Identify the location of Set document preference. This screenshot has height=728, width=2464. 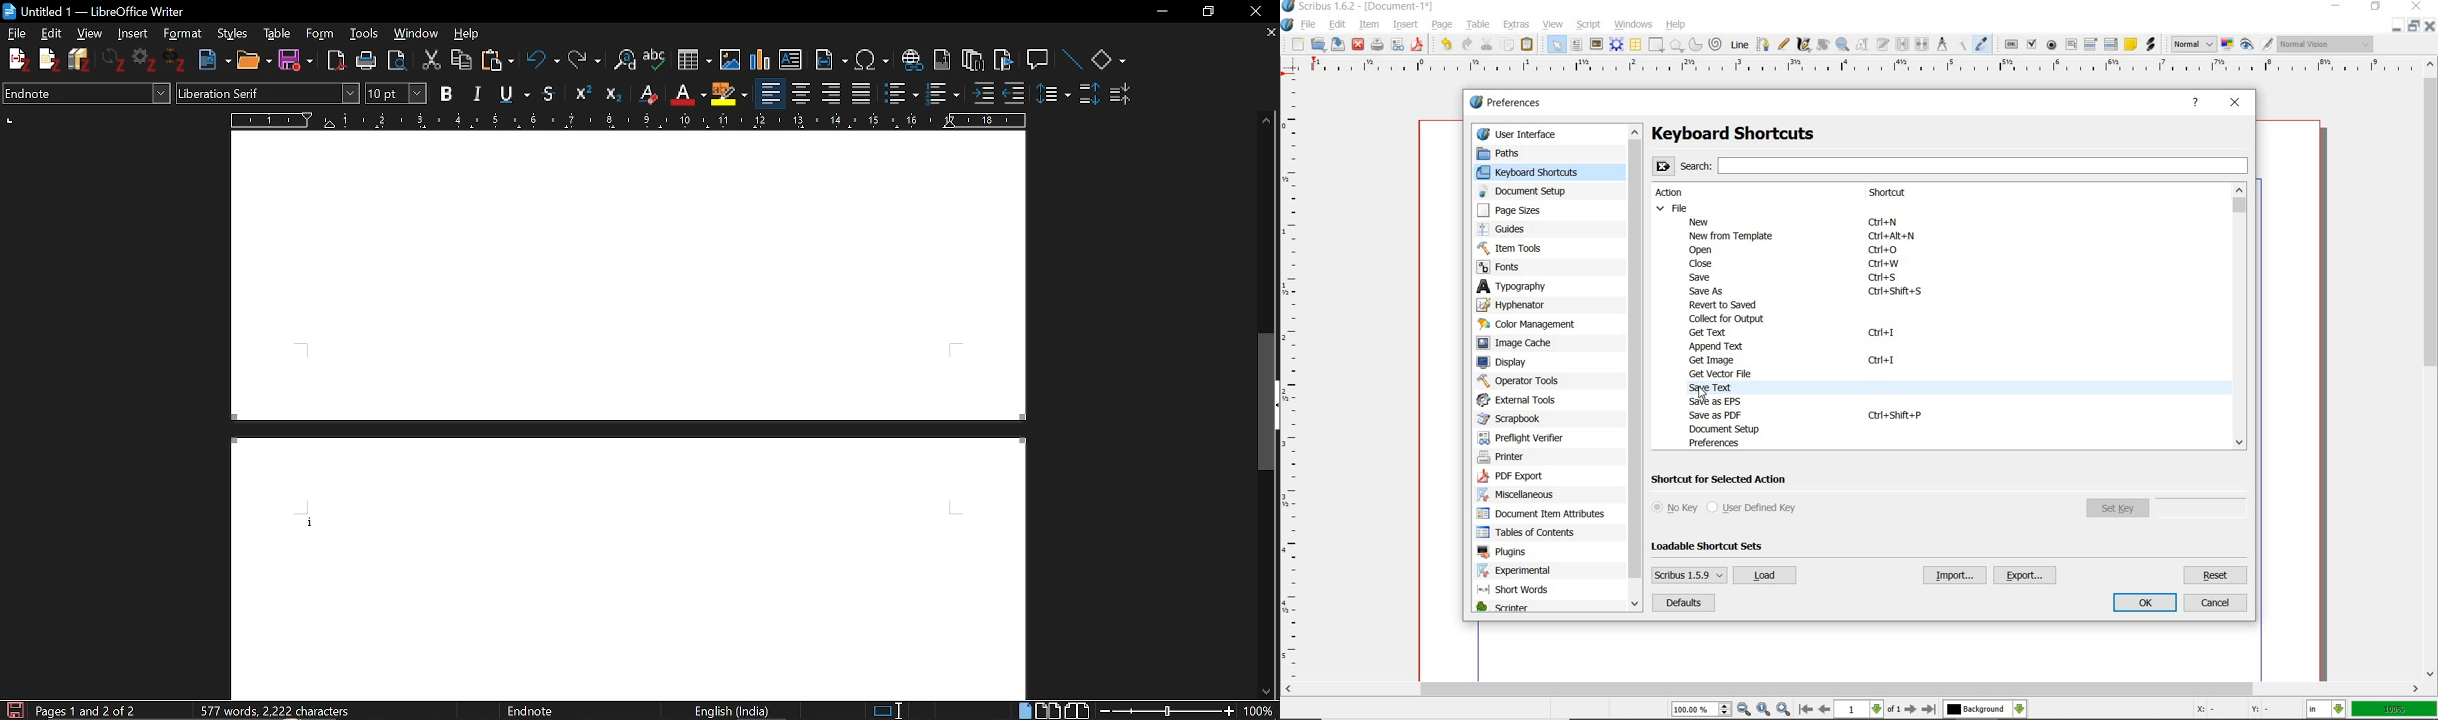
(142, 60).